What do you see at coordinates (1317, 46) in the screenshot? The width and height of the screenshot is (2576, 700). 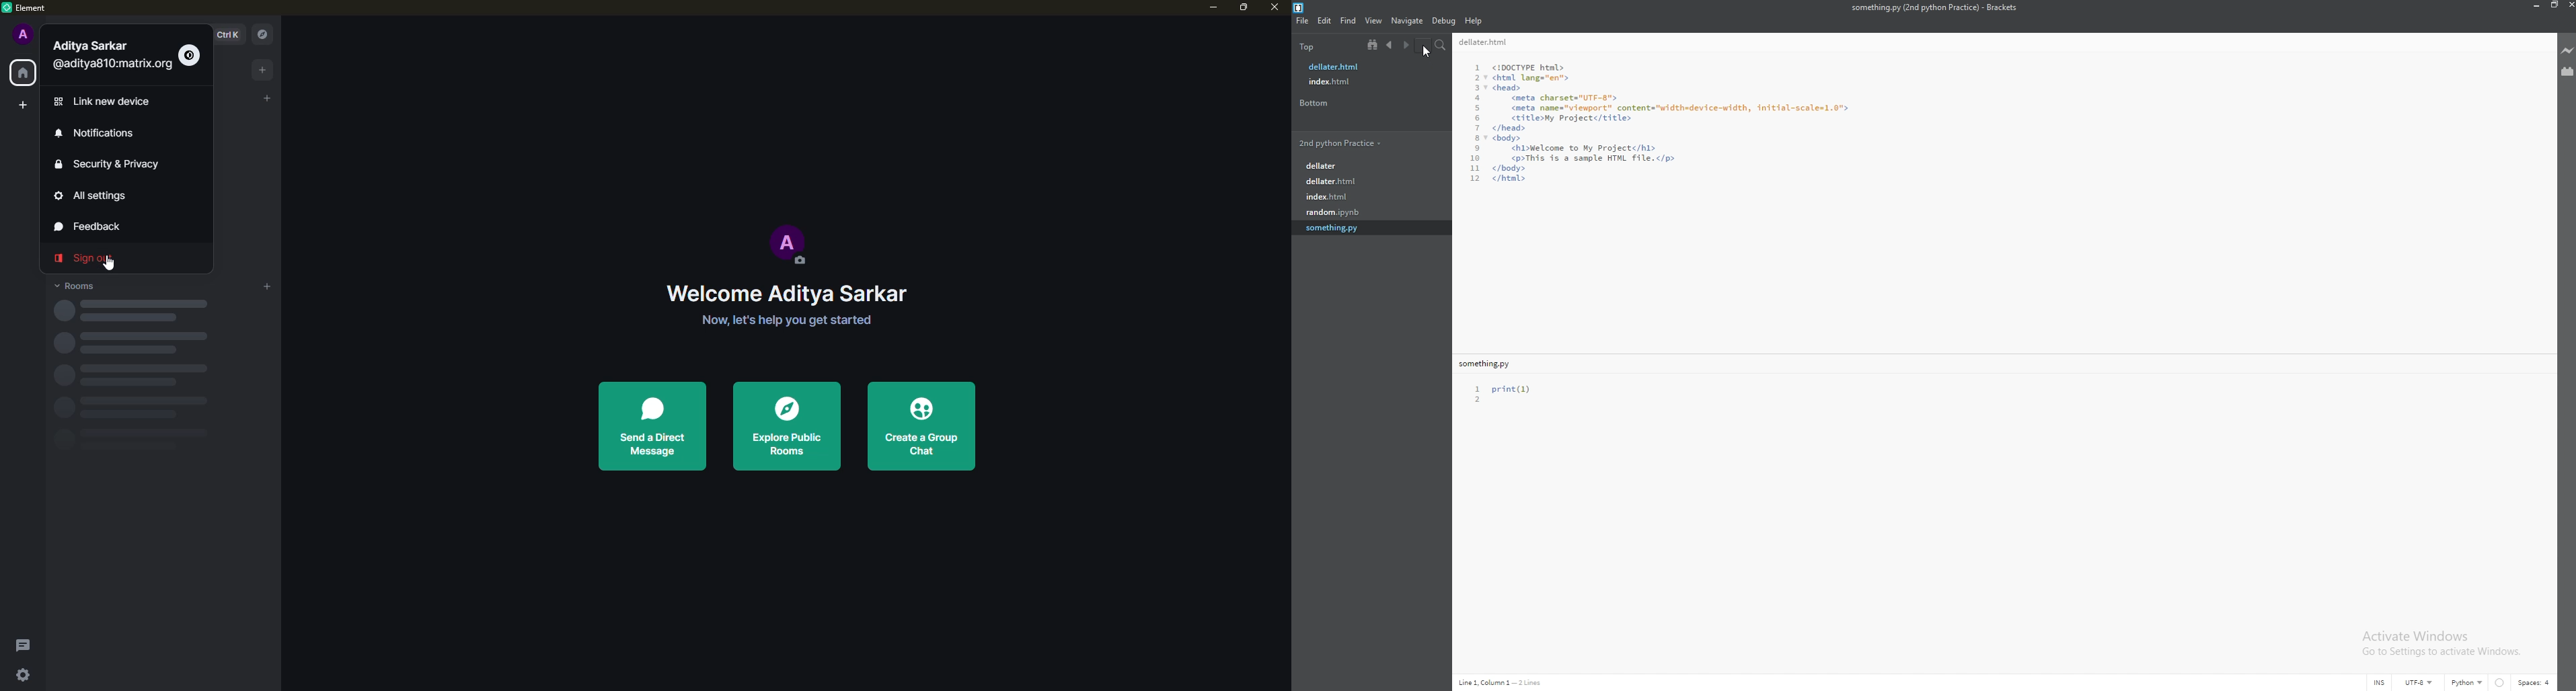 I see `top` at bounding box center [1317, 46].